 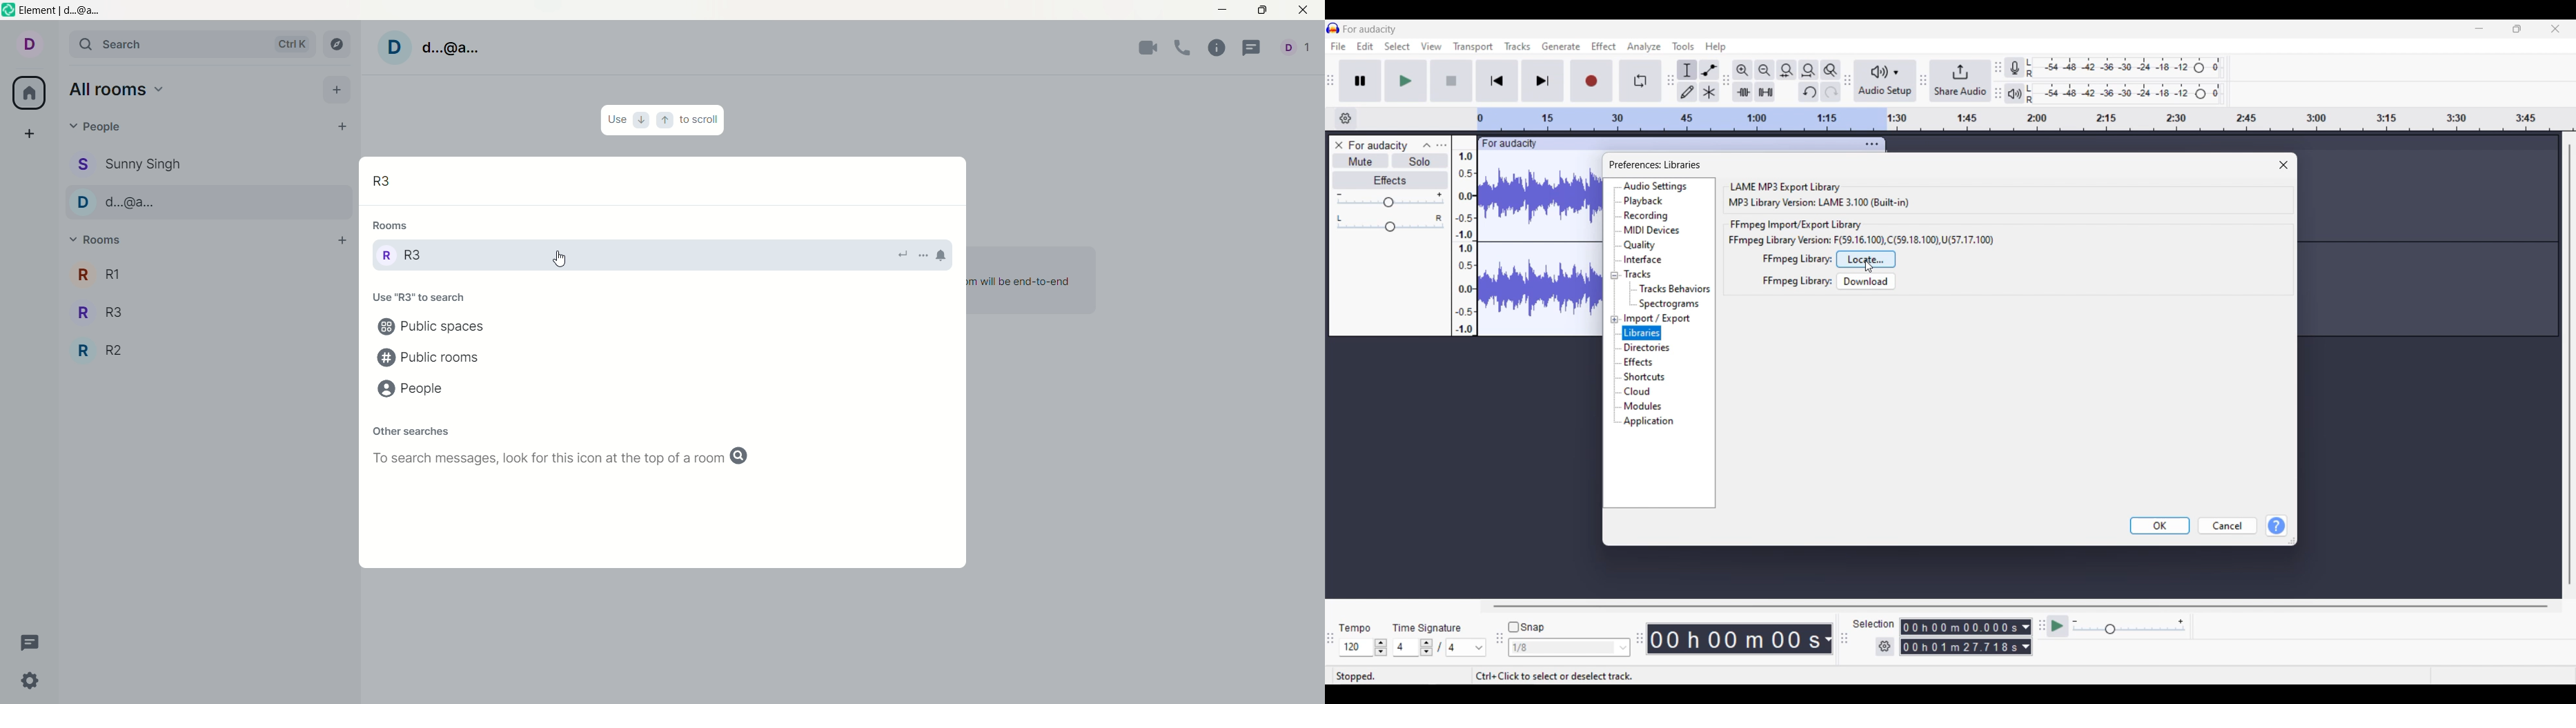 What do you see at coordinates (337, 88) in the screenshot?
I see `add` at bounding box center [337, 88].